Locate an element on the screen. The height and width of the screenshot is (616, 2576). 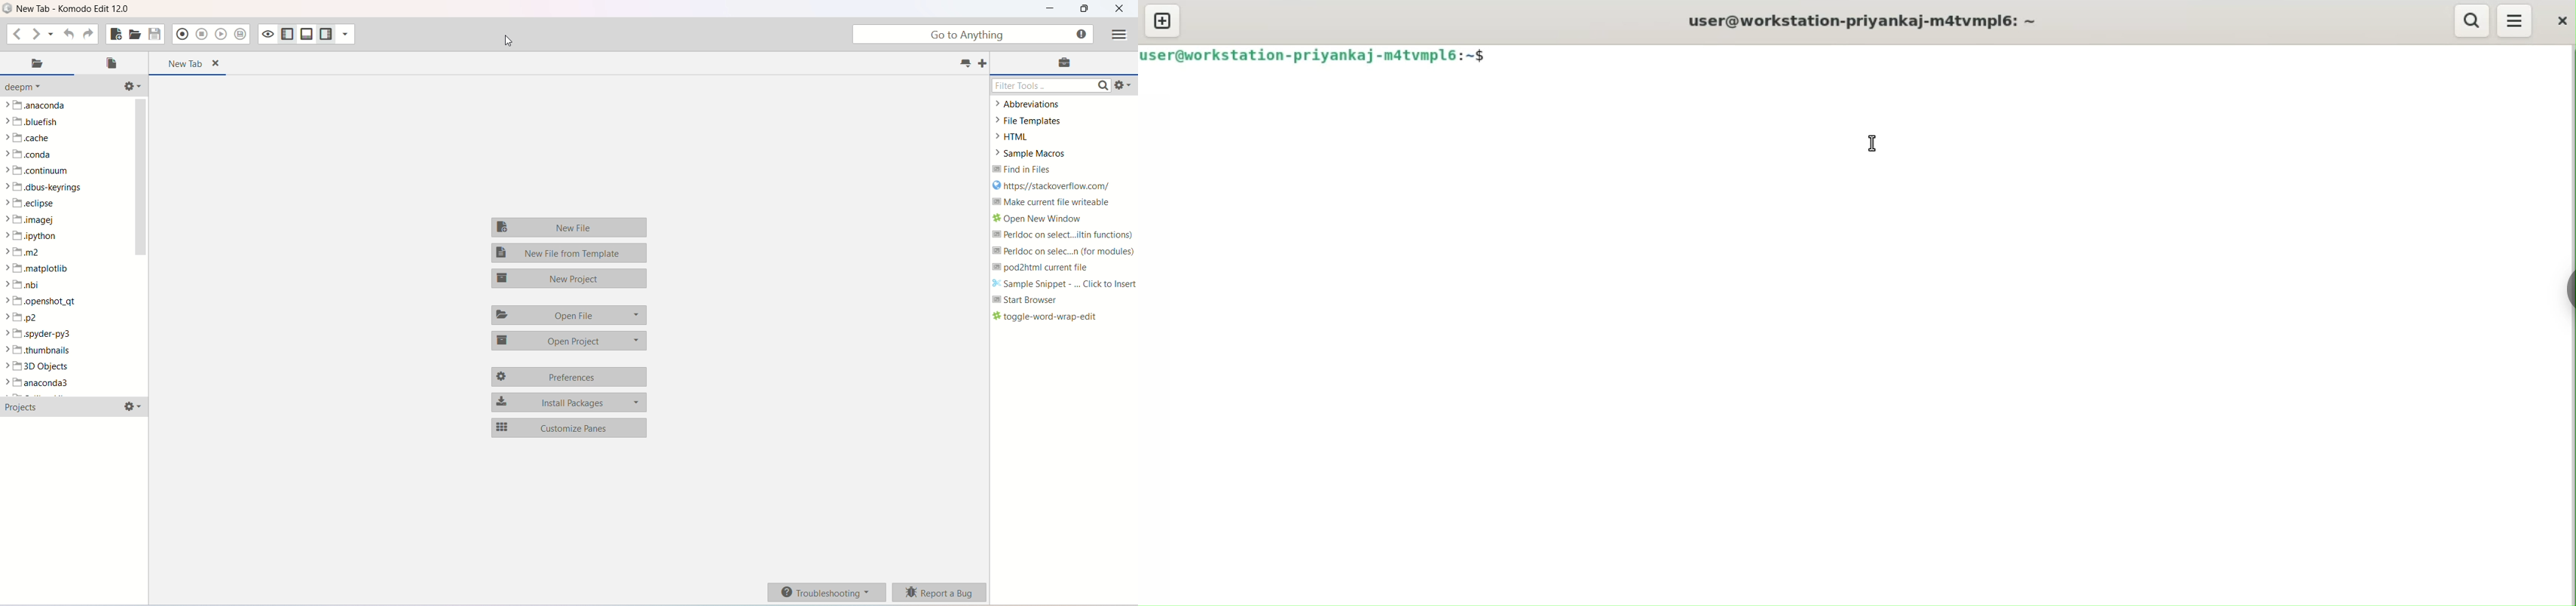
show/hide right pane is located at coordinates (327, 34).